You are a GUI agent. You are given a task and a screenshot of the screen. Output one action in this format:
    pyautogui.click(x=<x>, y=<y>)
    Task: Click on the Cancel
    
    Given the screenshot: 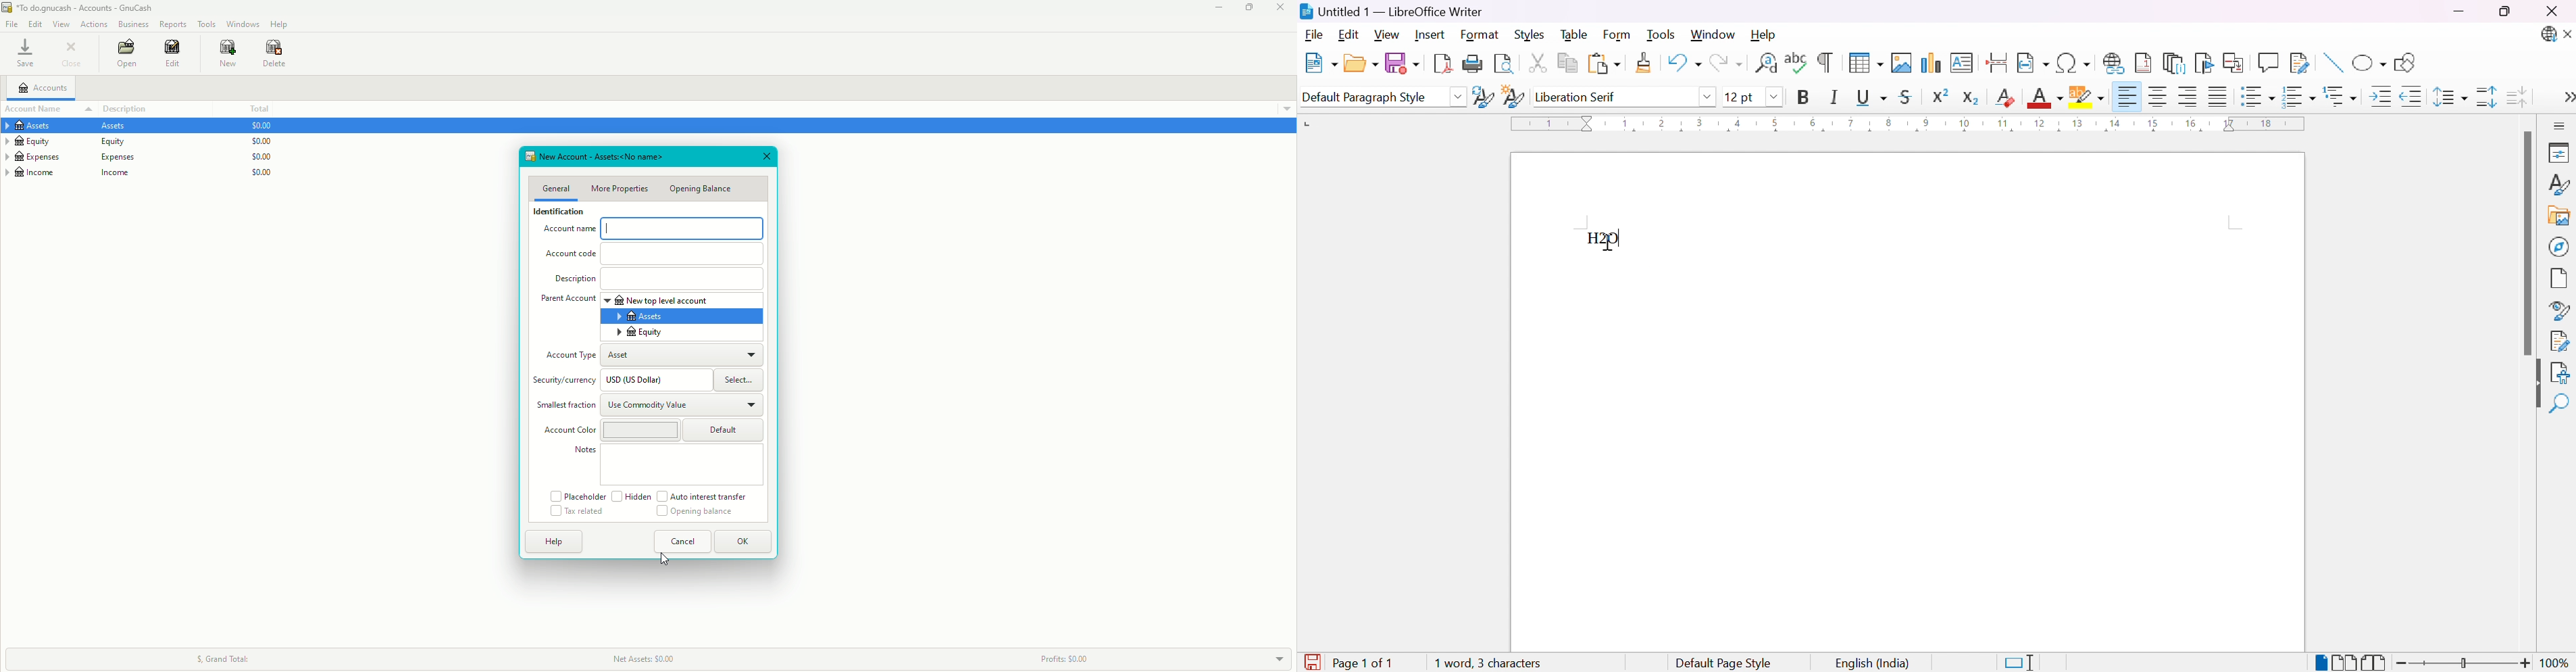 What is the action you would take?
    pyautogui.click(x=683, y=542)
    